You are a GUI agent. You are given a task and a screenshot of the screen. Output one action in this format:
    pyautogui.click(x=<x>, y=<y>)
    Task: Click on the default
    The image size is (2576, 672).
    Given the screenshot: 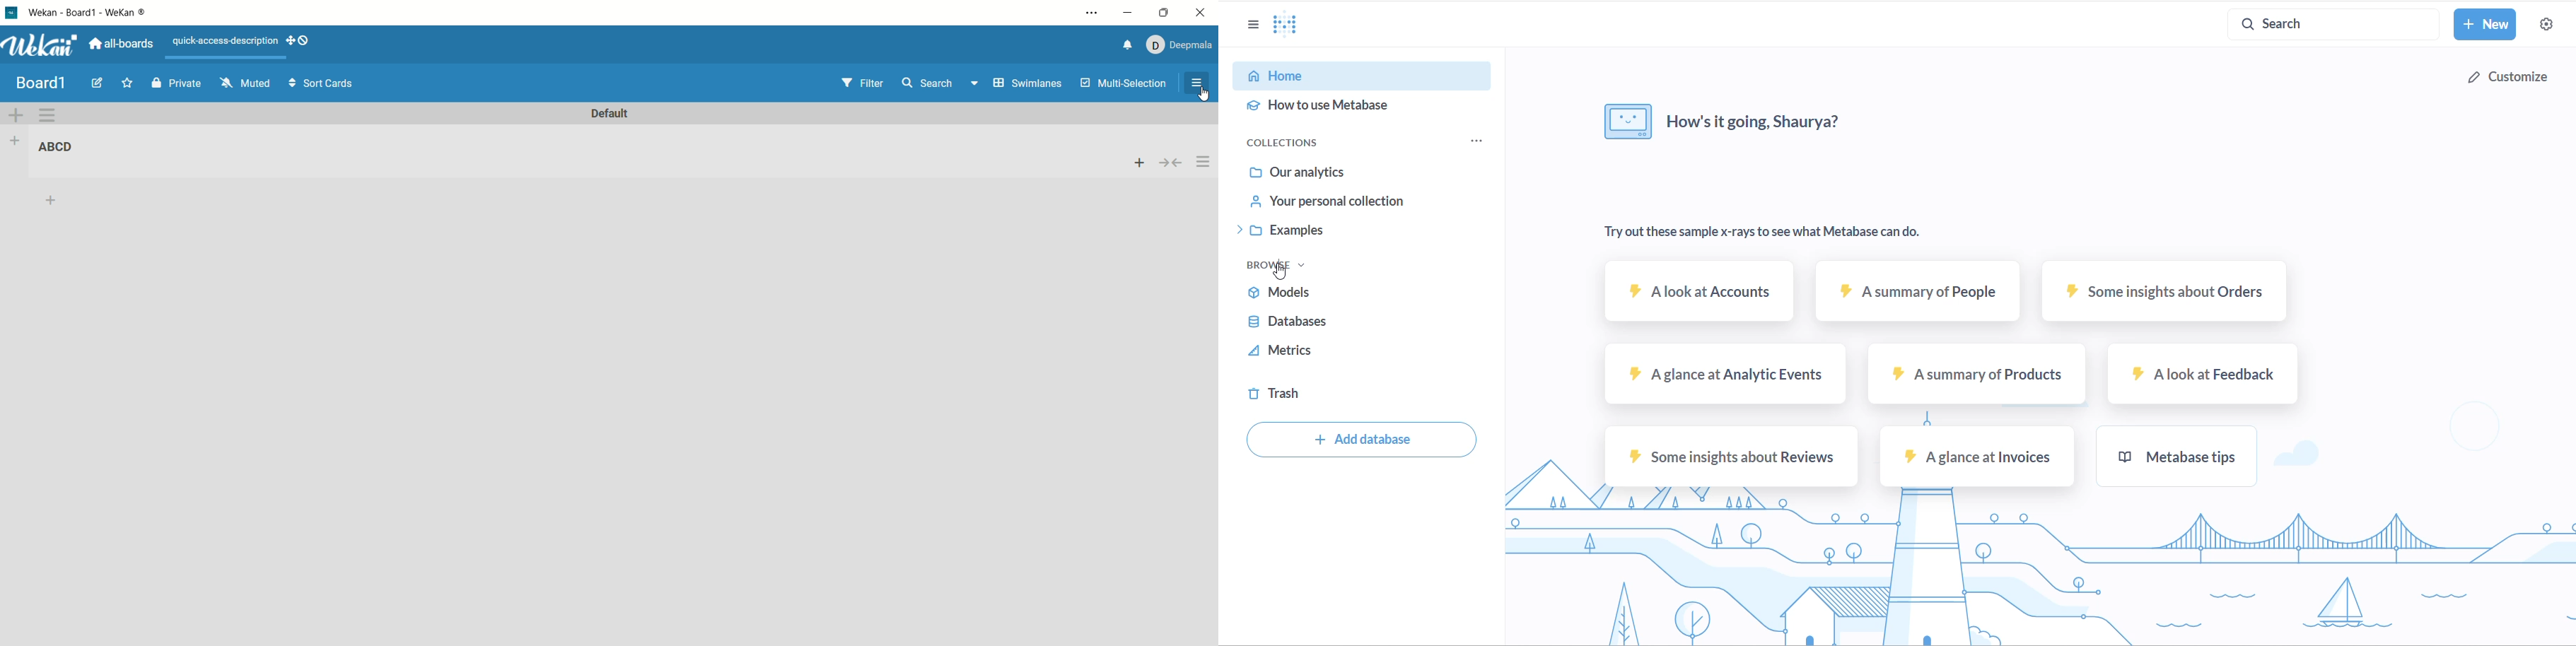 What is the action you would take?
    pyautogui.click(x=609, y=114)
    